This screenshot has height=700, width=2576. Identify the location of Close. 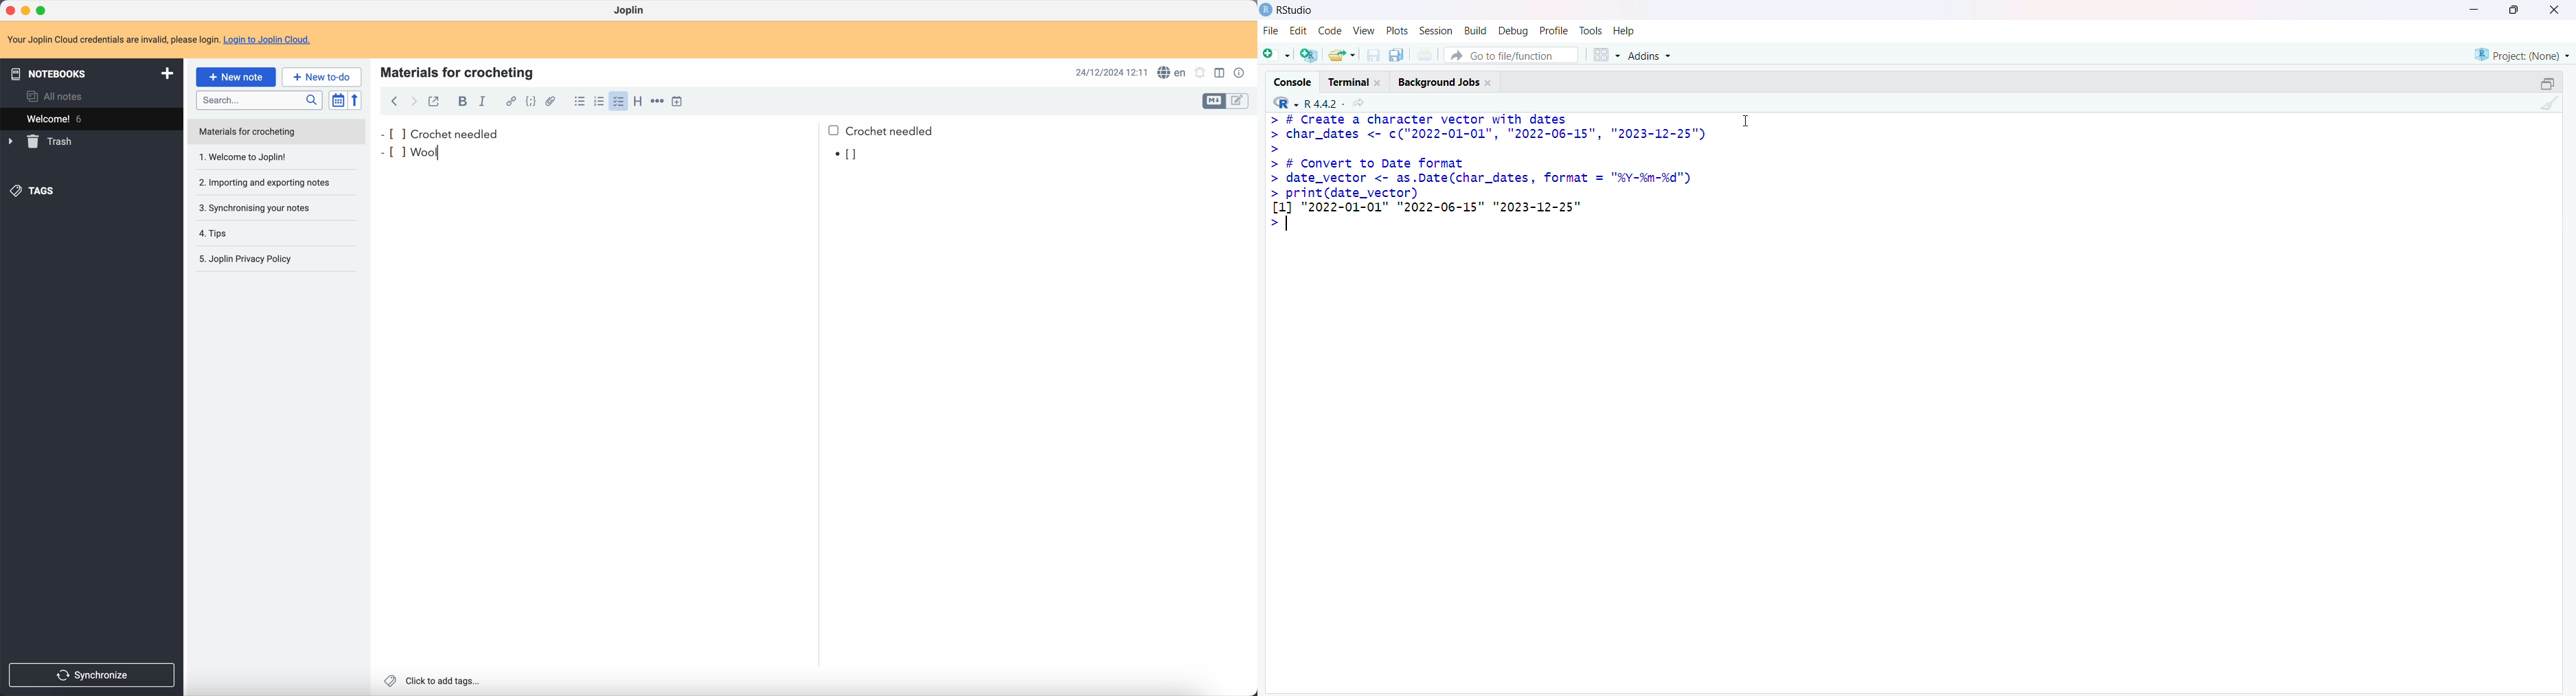
(2552, 12).